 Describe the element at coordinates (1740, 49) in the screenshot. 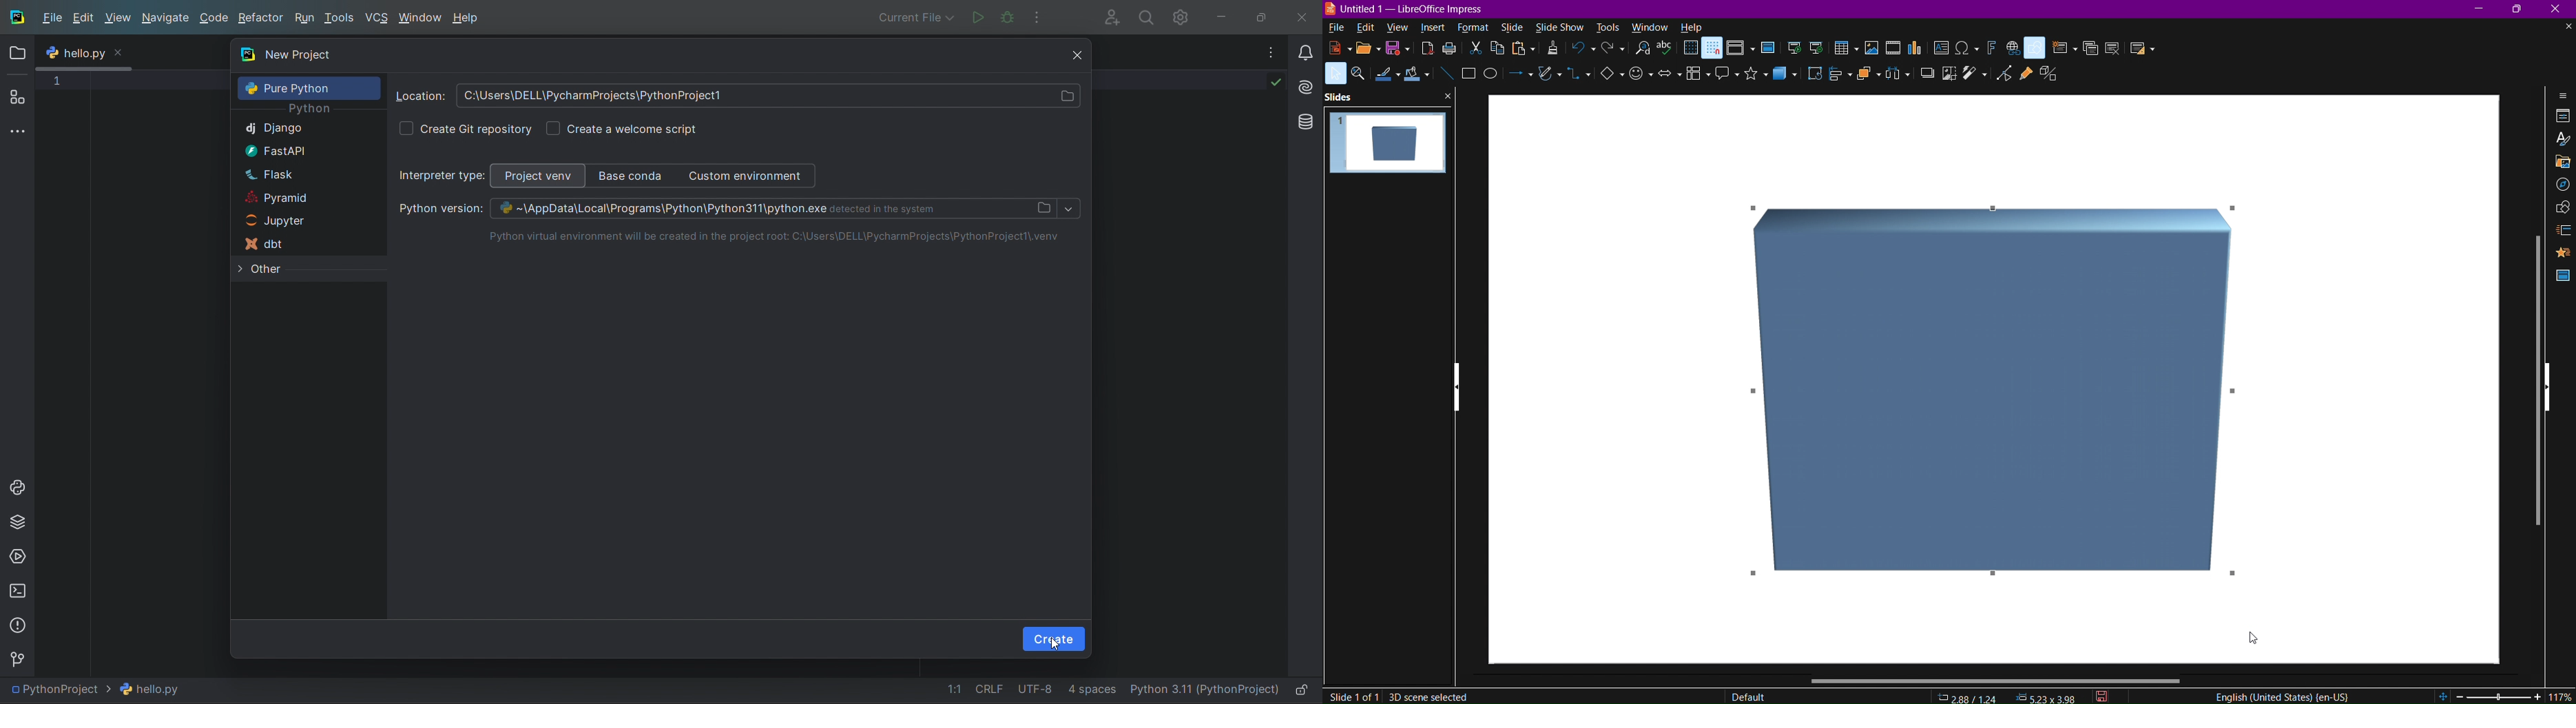

I see `Display Views` at that location.